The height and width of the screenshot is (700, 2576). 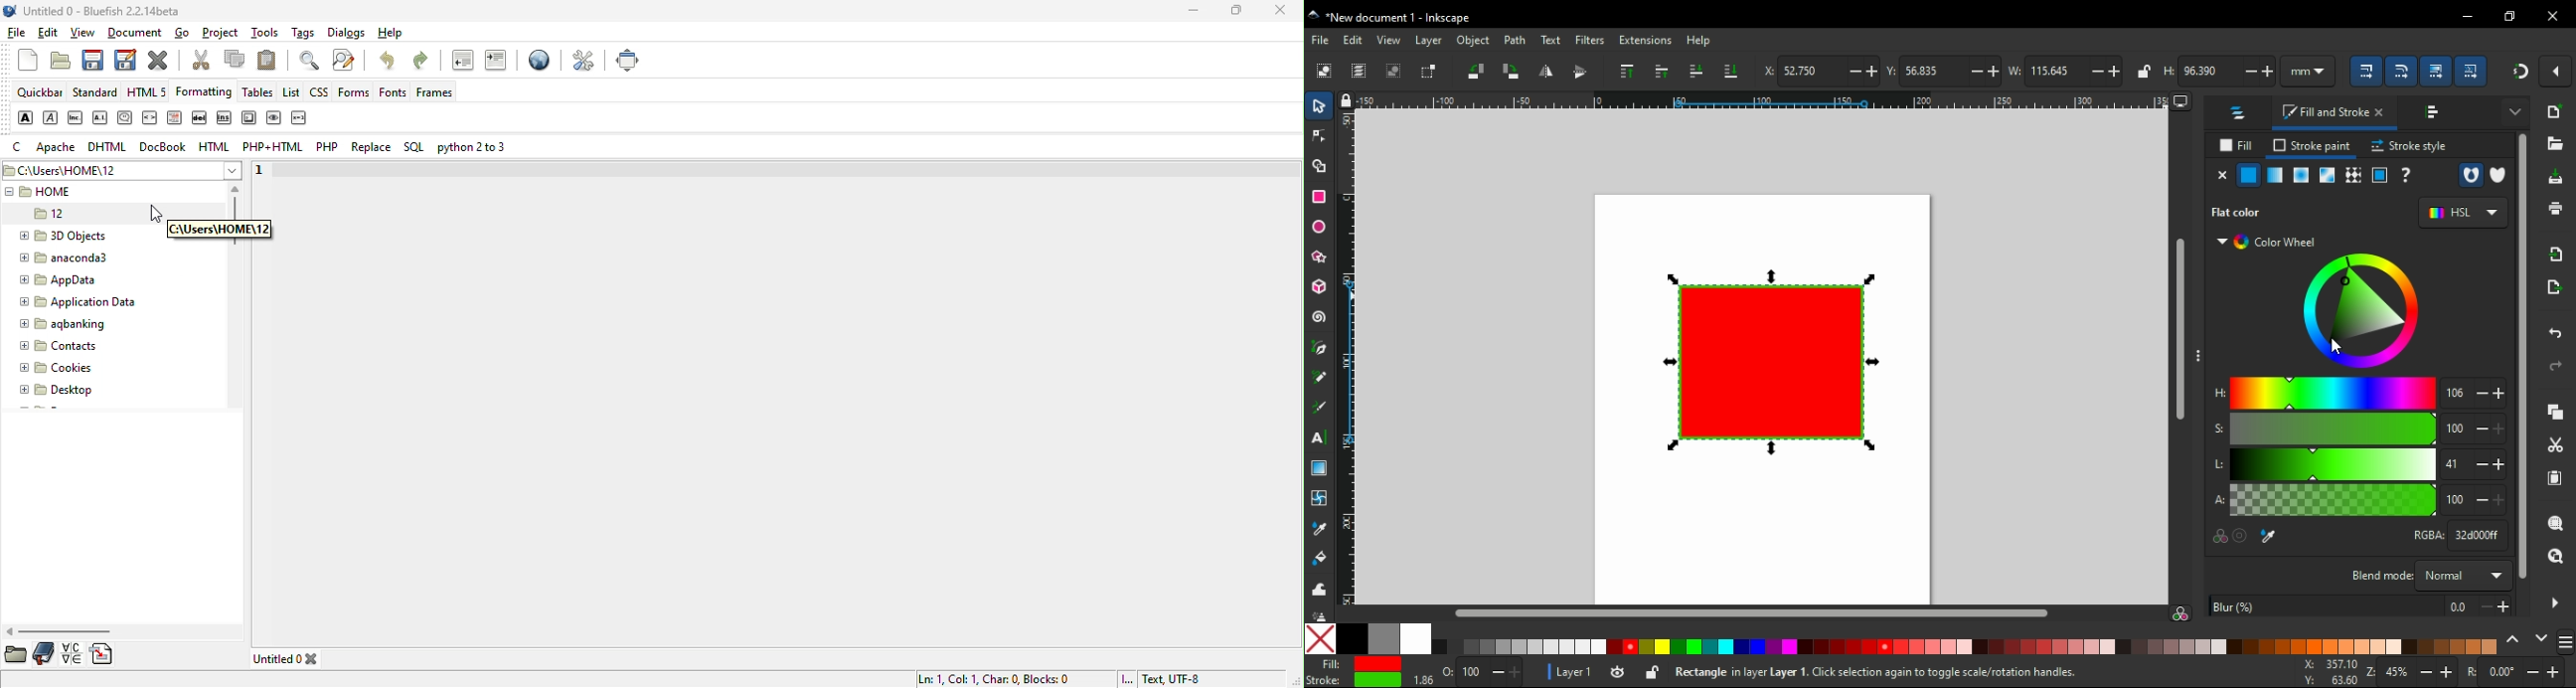 I want to click on forms, so click(x=357, y=92).